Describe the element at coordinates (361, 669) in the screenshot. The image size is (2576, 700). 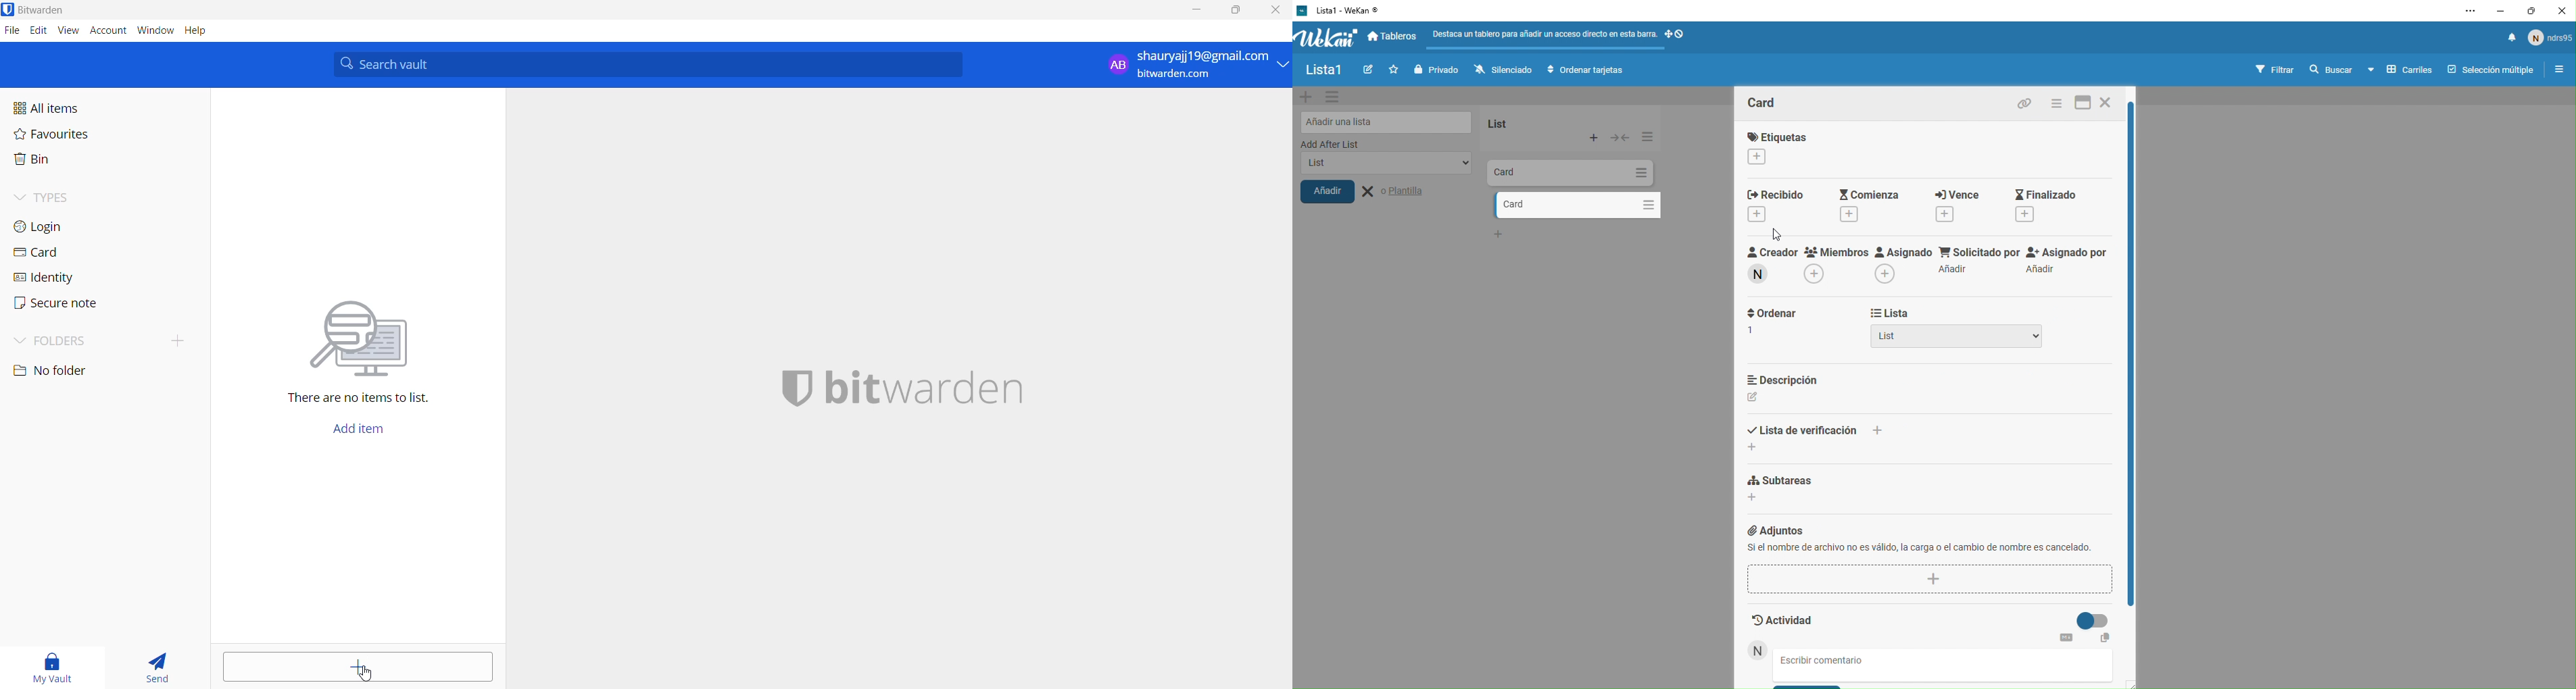
I see `add item` at that location.